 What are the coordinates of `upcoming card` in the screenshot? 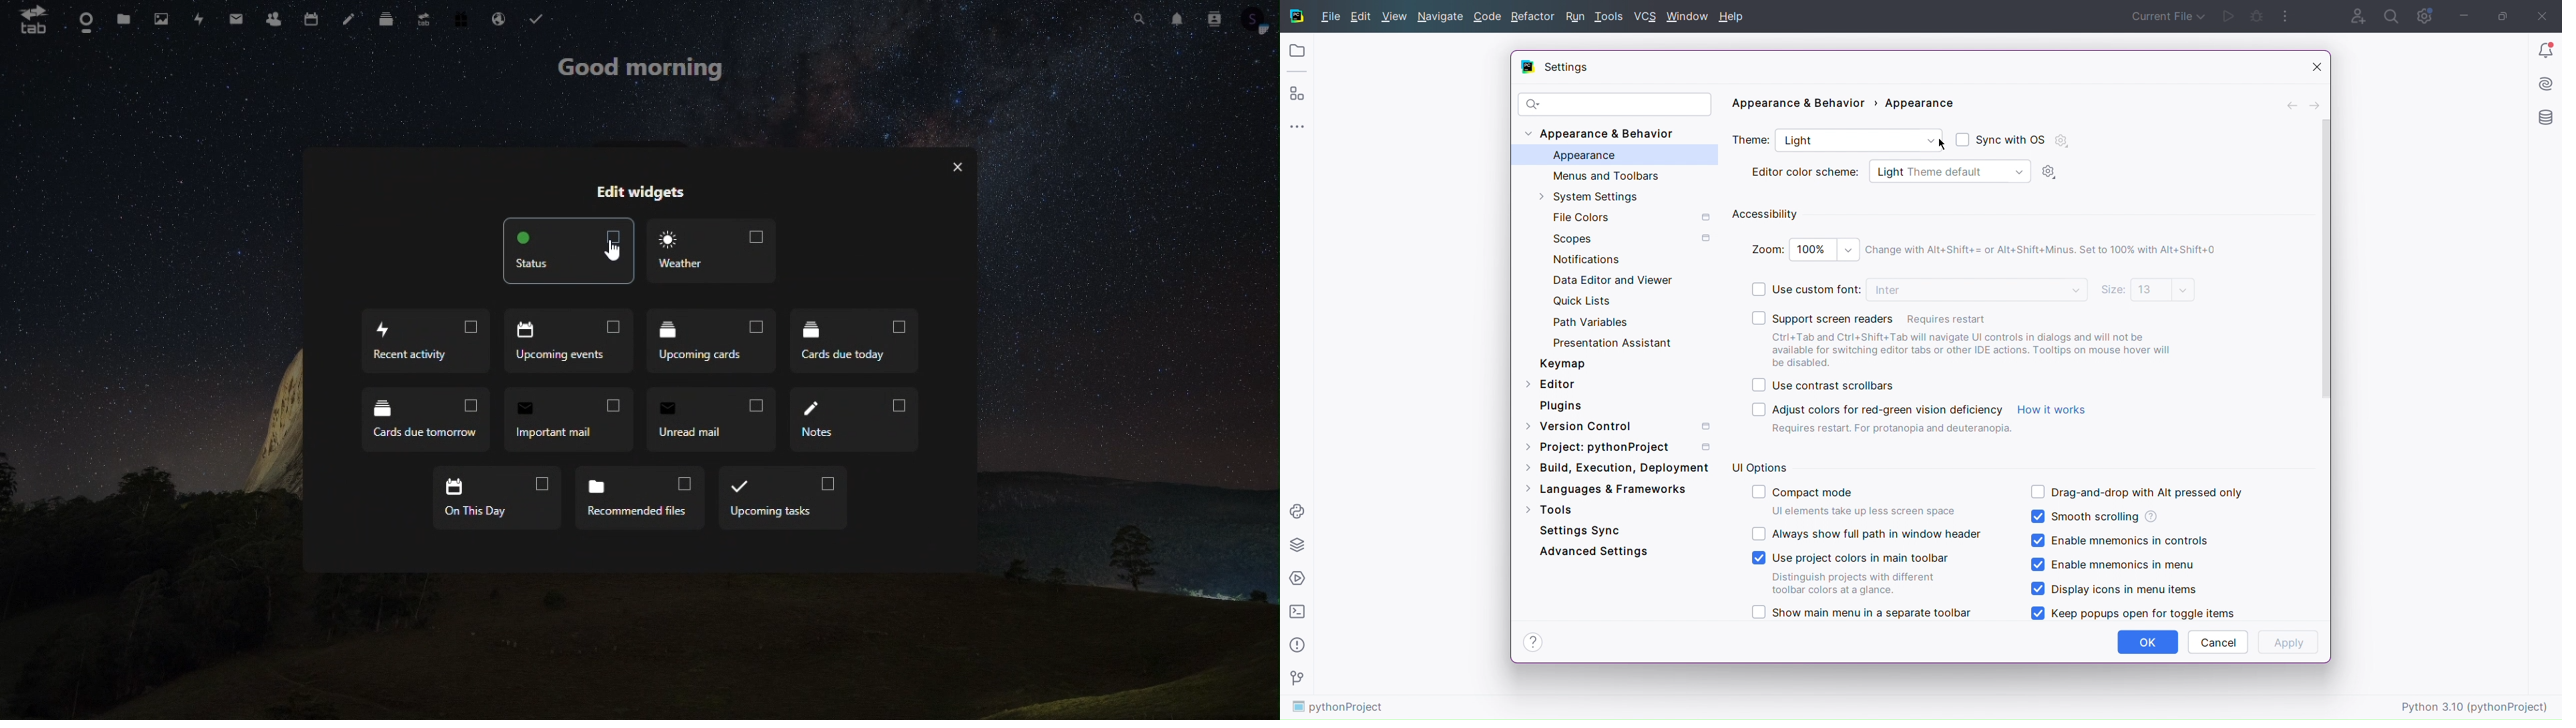 It's located at (718, 341).